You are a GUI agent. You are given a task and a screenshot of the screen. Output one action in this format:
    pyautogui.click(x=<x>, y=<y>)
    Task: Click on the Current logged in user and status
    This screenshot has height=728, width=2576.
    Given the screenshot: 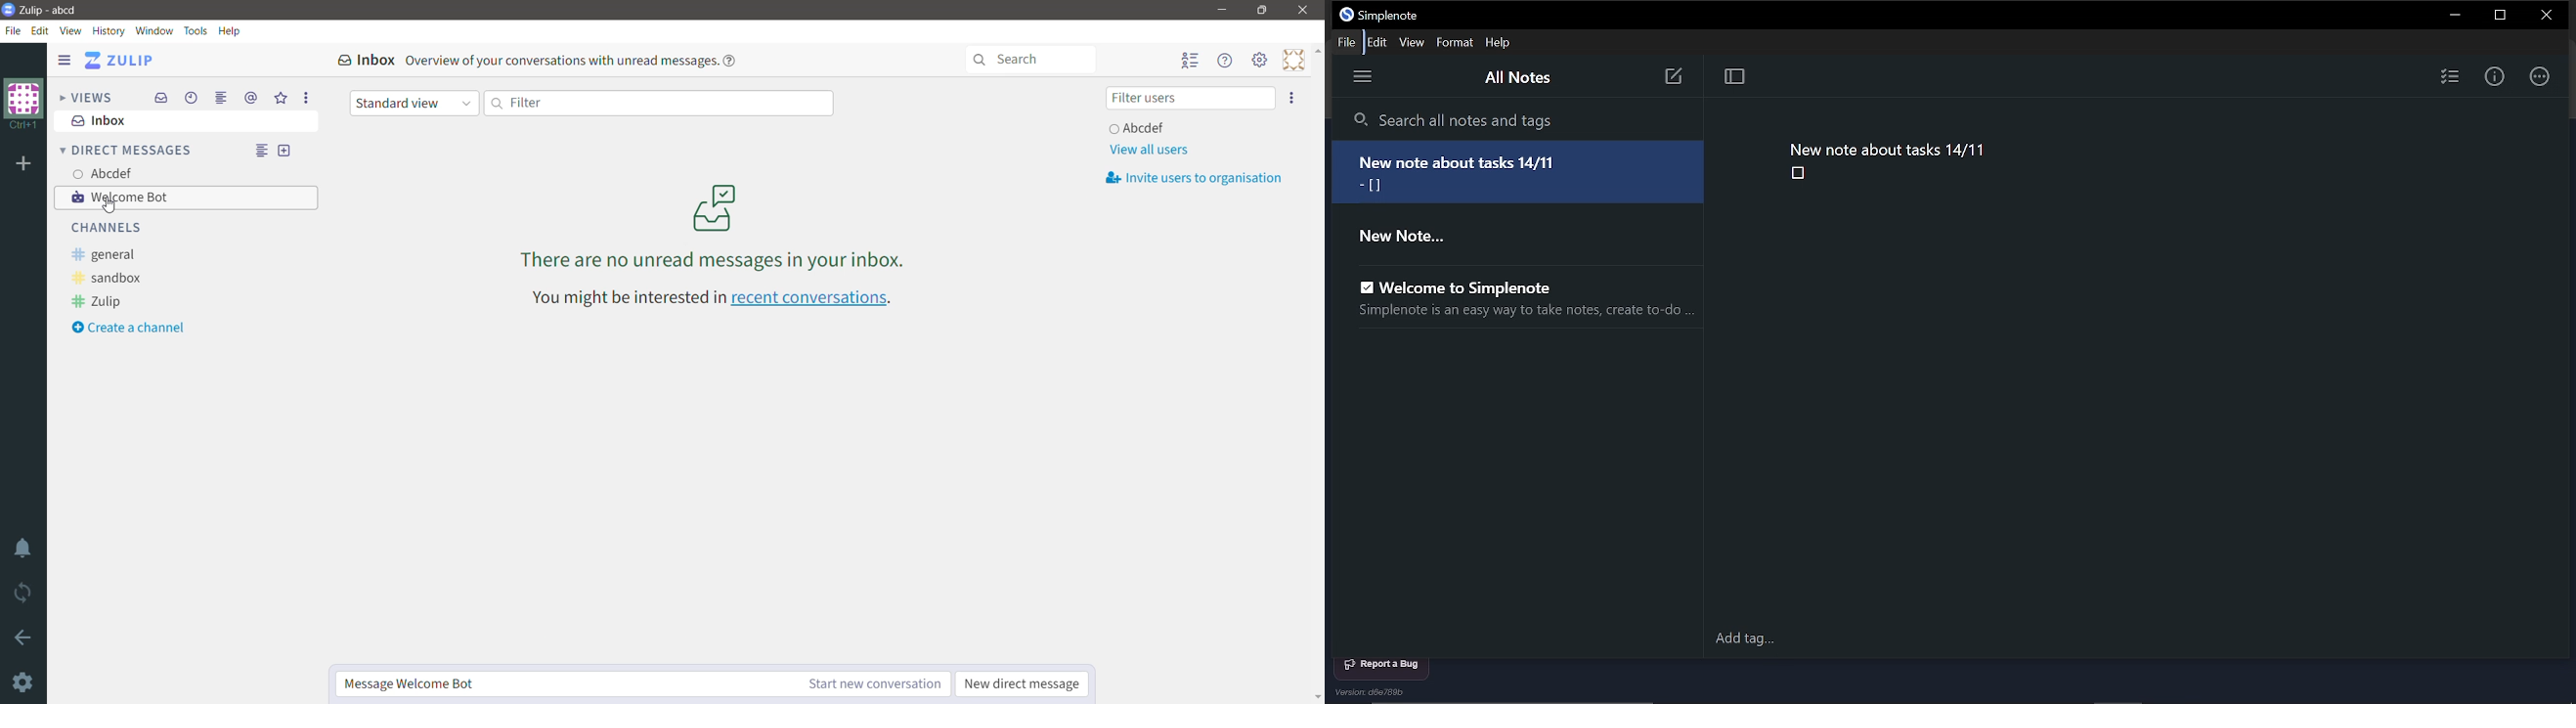 What is the action you would take?
    pyautogui.click(x=1140, y=128)
    